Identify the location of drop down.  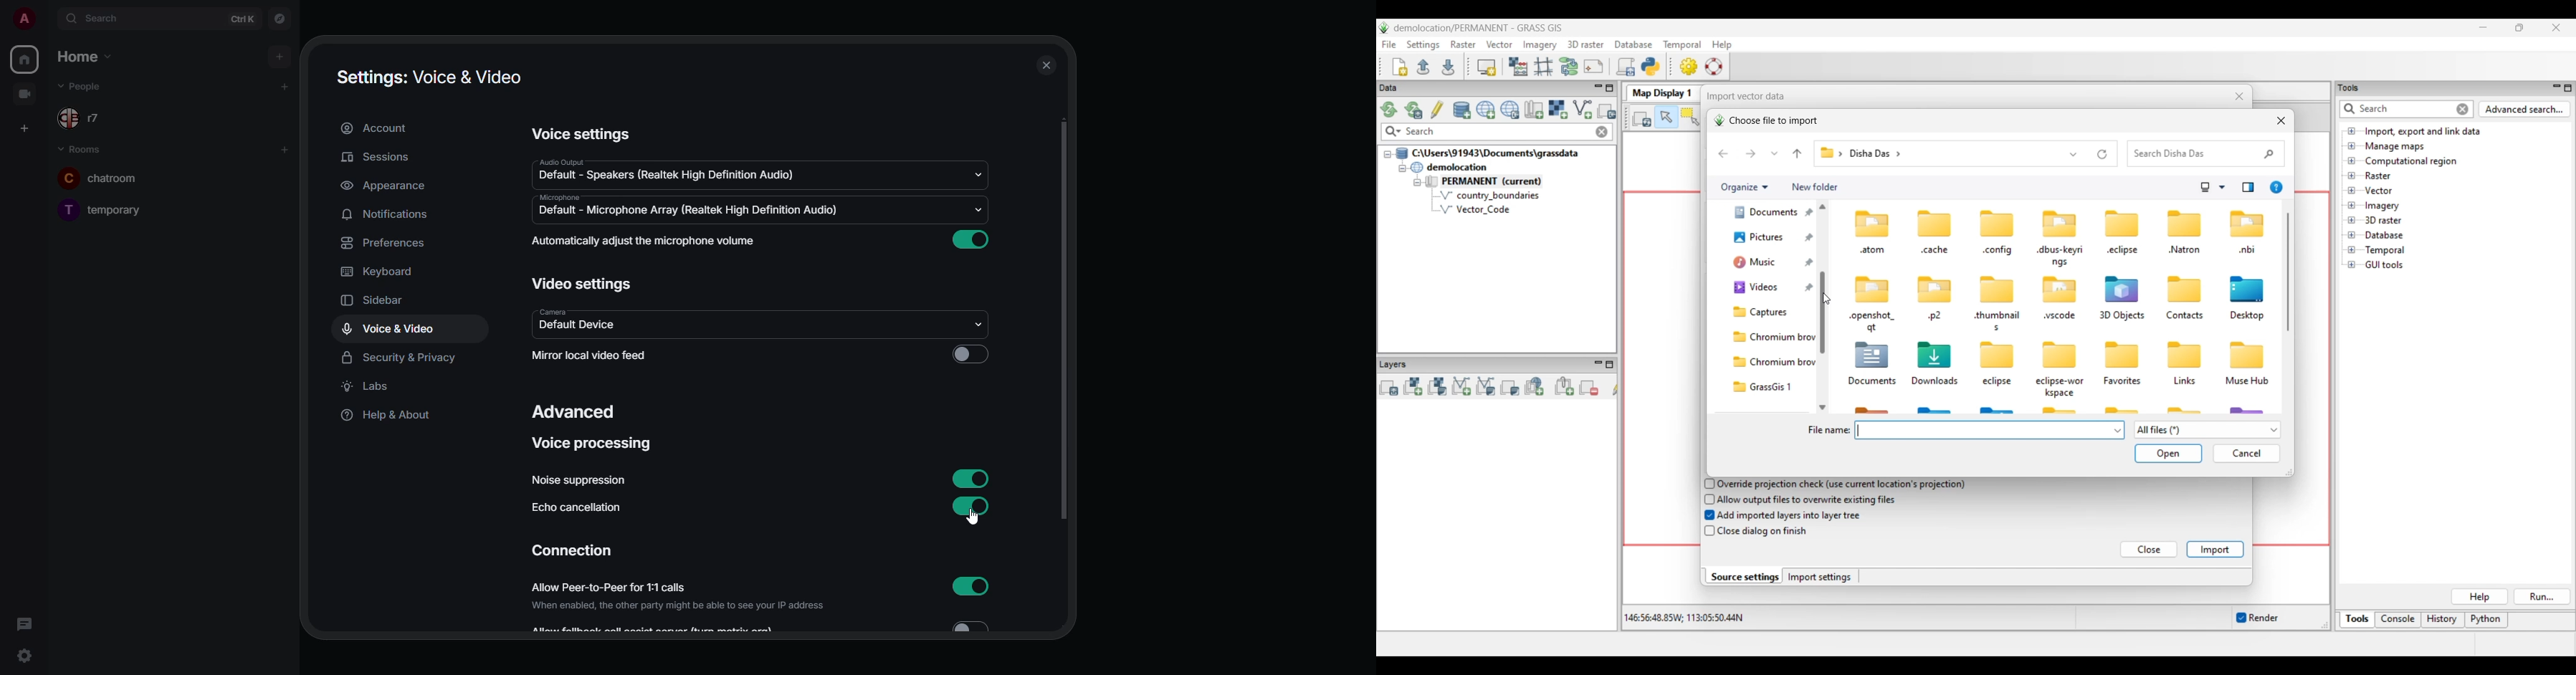
(976, 174).